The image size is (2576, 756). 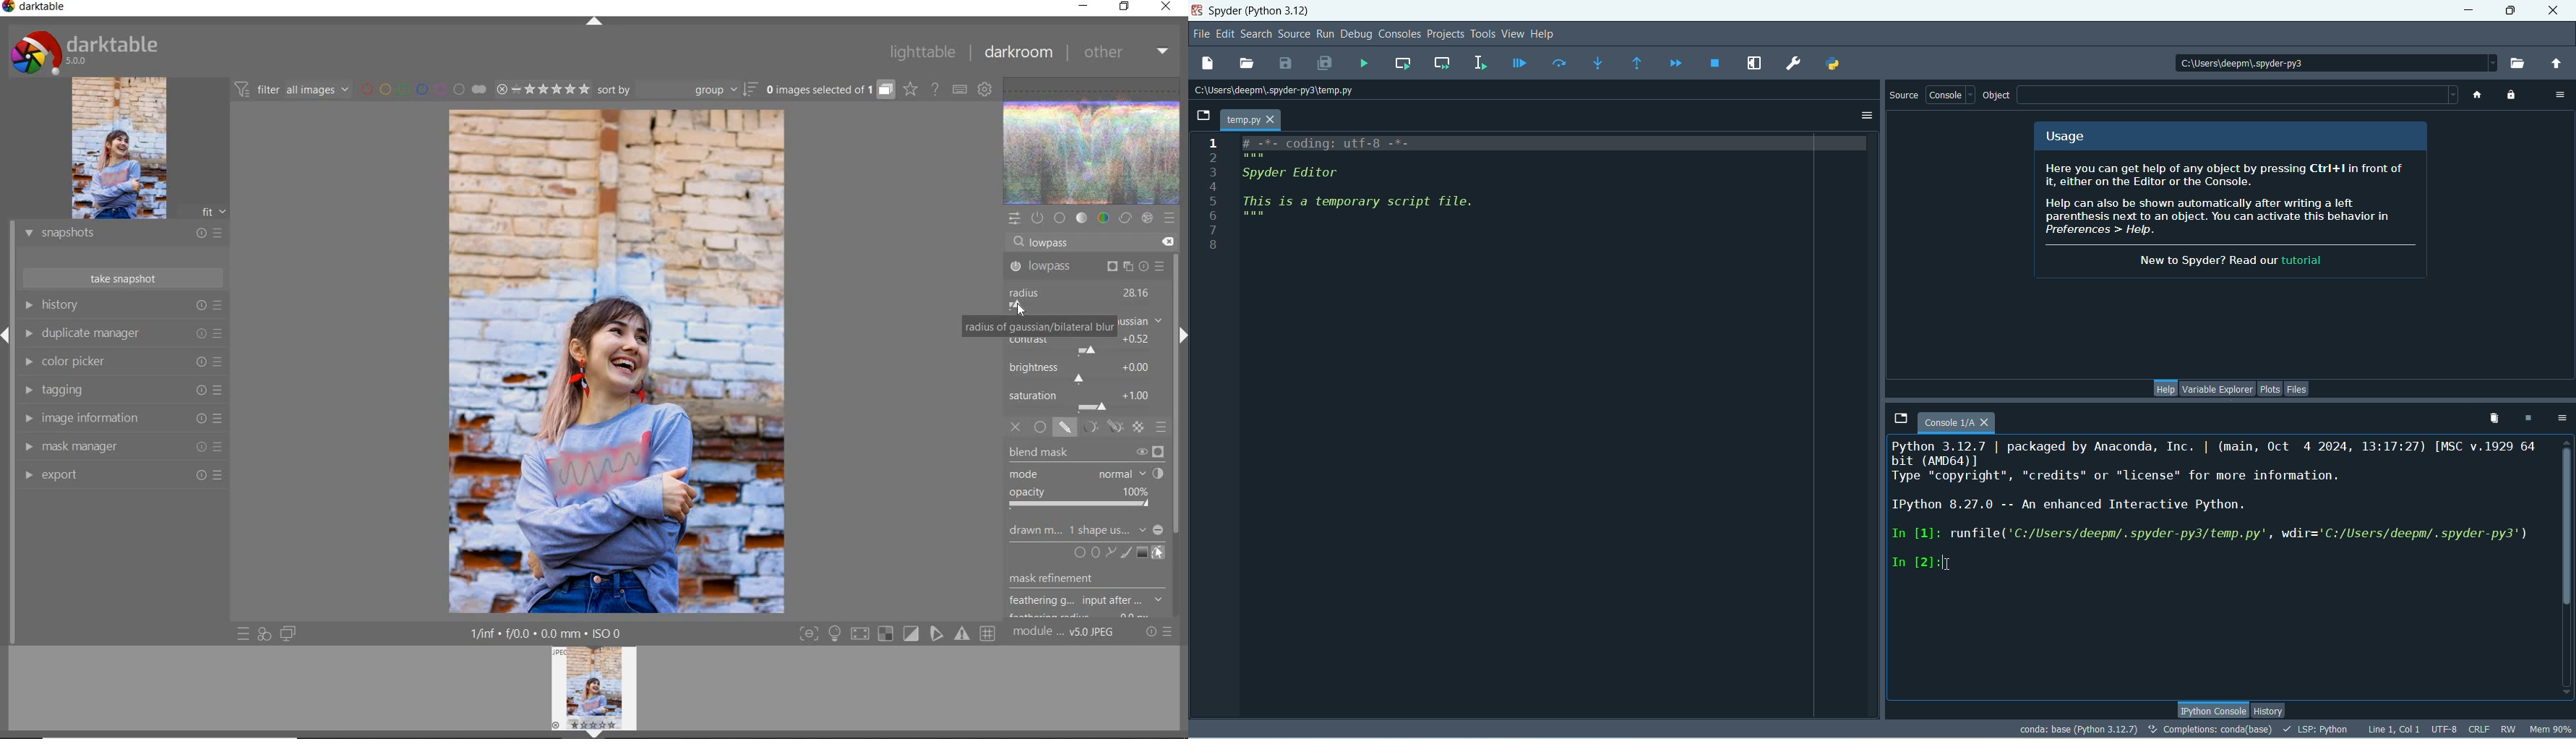 What do you see at coordinates (936, 88) in the screenshot?
I see `enable online help` at bounding box center [936, 88].